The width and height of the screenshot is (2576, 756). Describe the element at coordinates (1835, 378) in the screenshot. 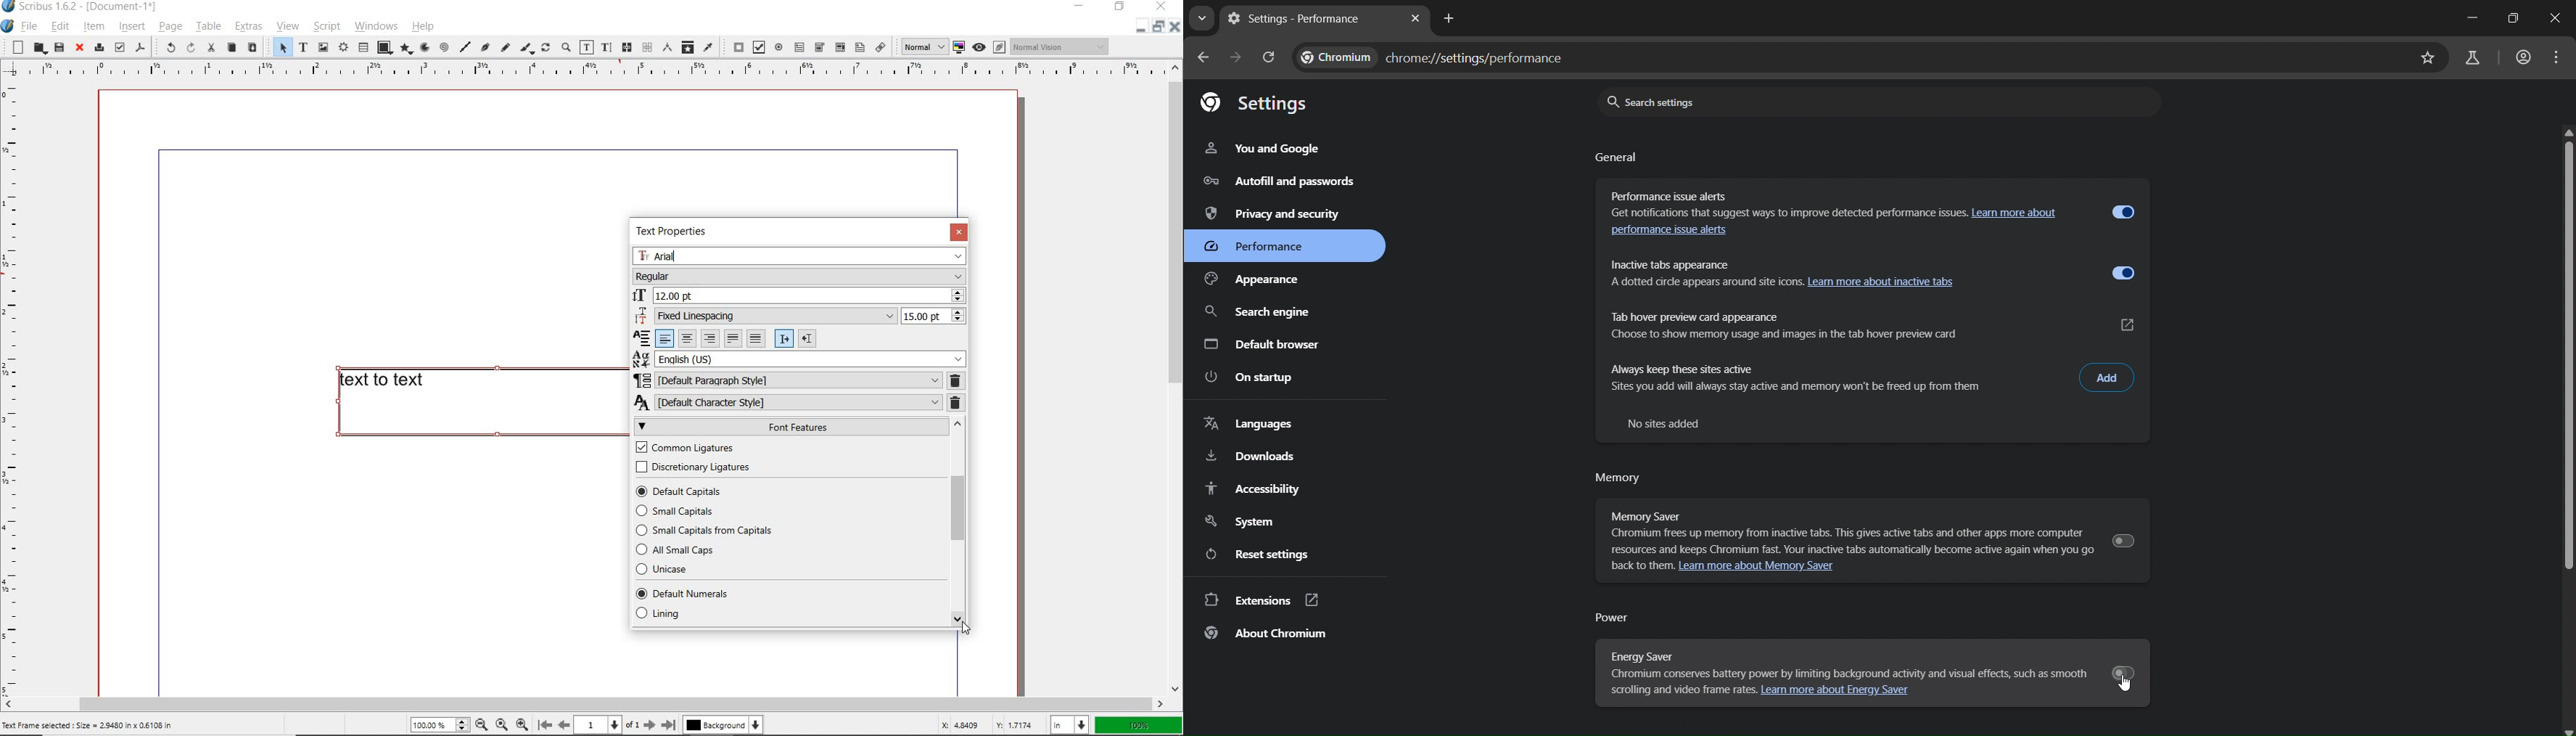

I see `always keep these sites active` at that location.